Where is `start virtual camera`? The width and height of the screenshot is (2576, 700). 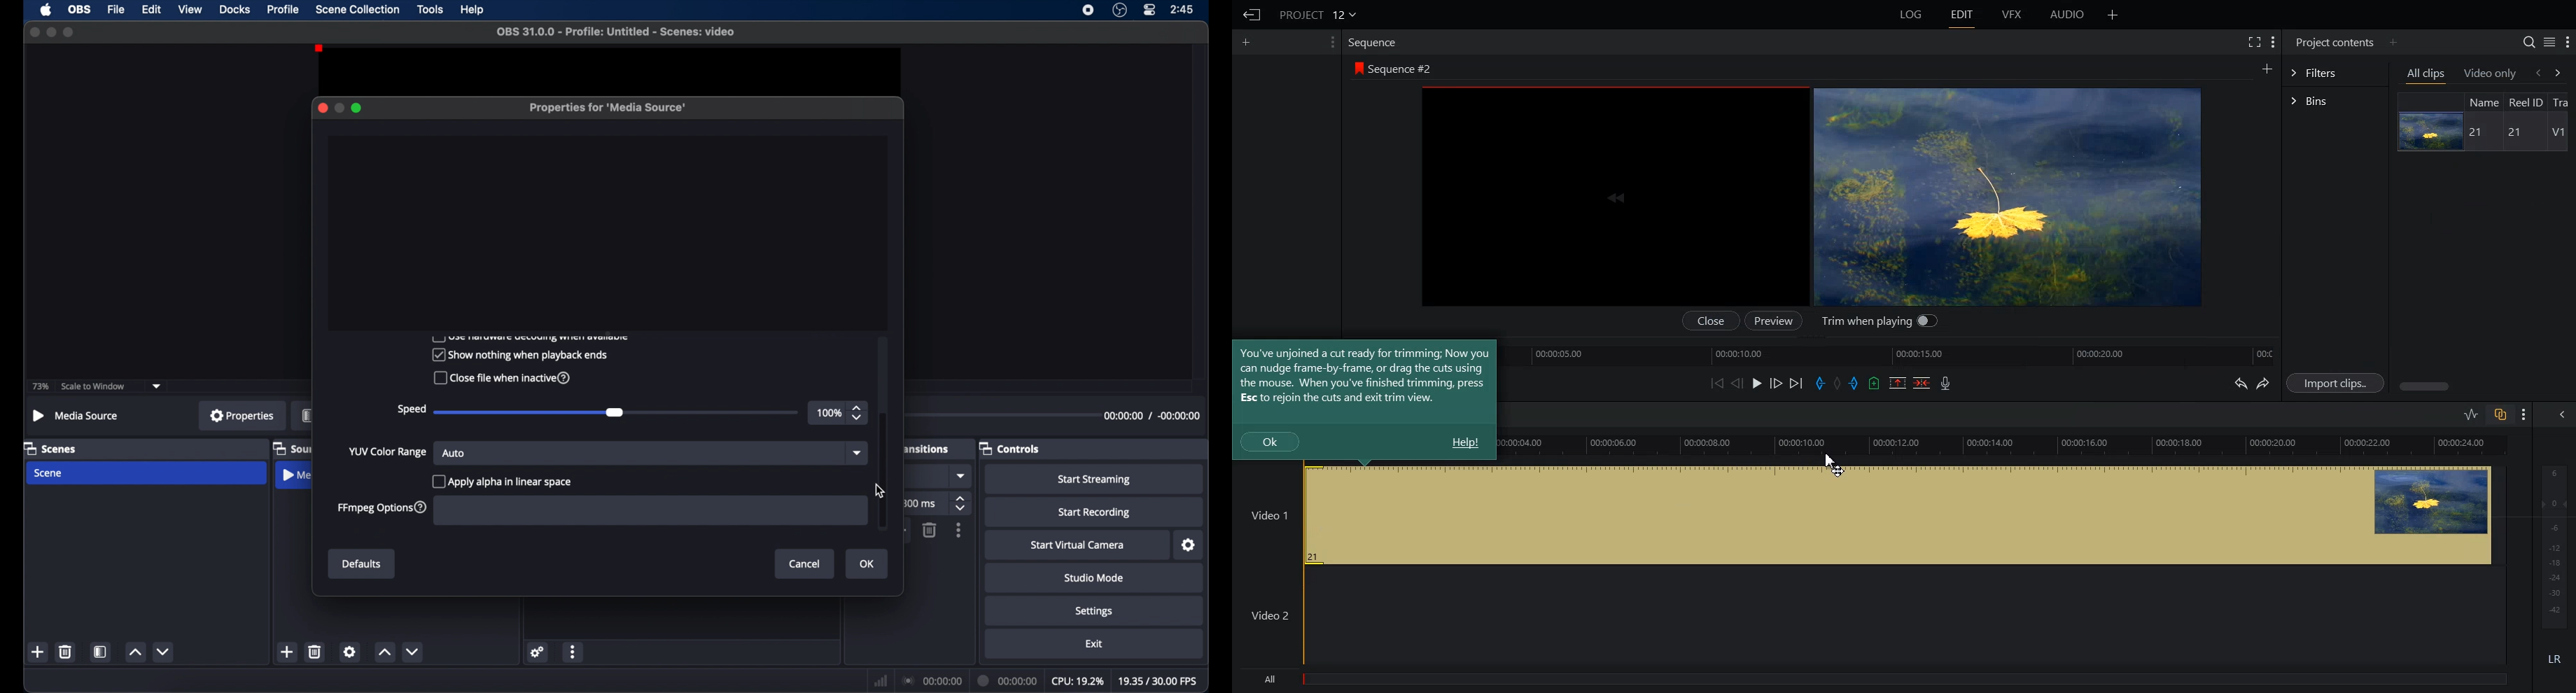 start virtual camera is located at coordinates (1078, 545).